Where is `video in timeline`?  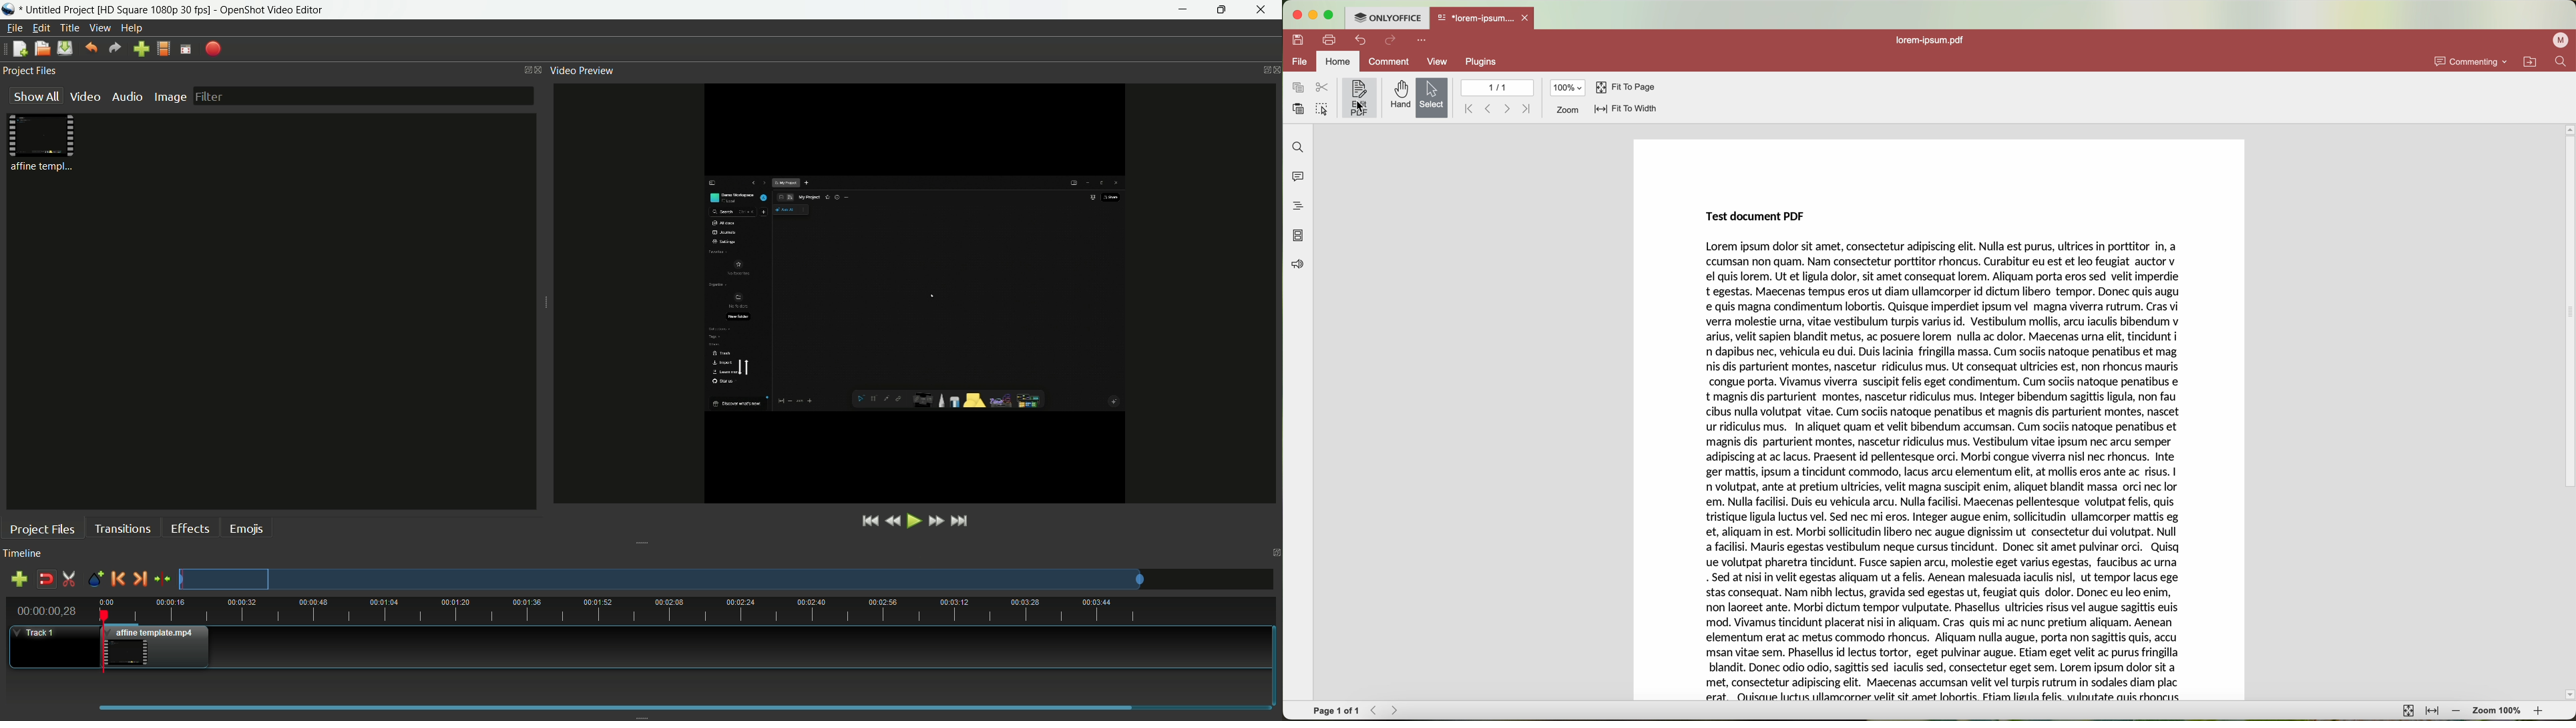 video in timeline is located at coordinates (158, 647).